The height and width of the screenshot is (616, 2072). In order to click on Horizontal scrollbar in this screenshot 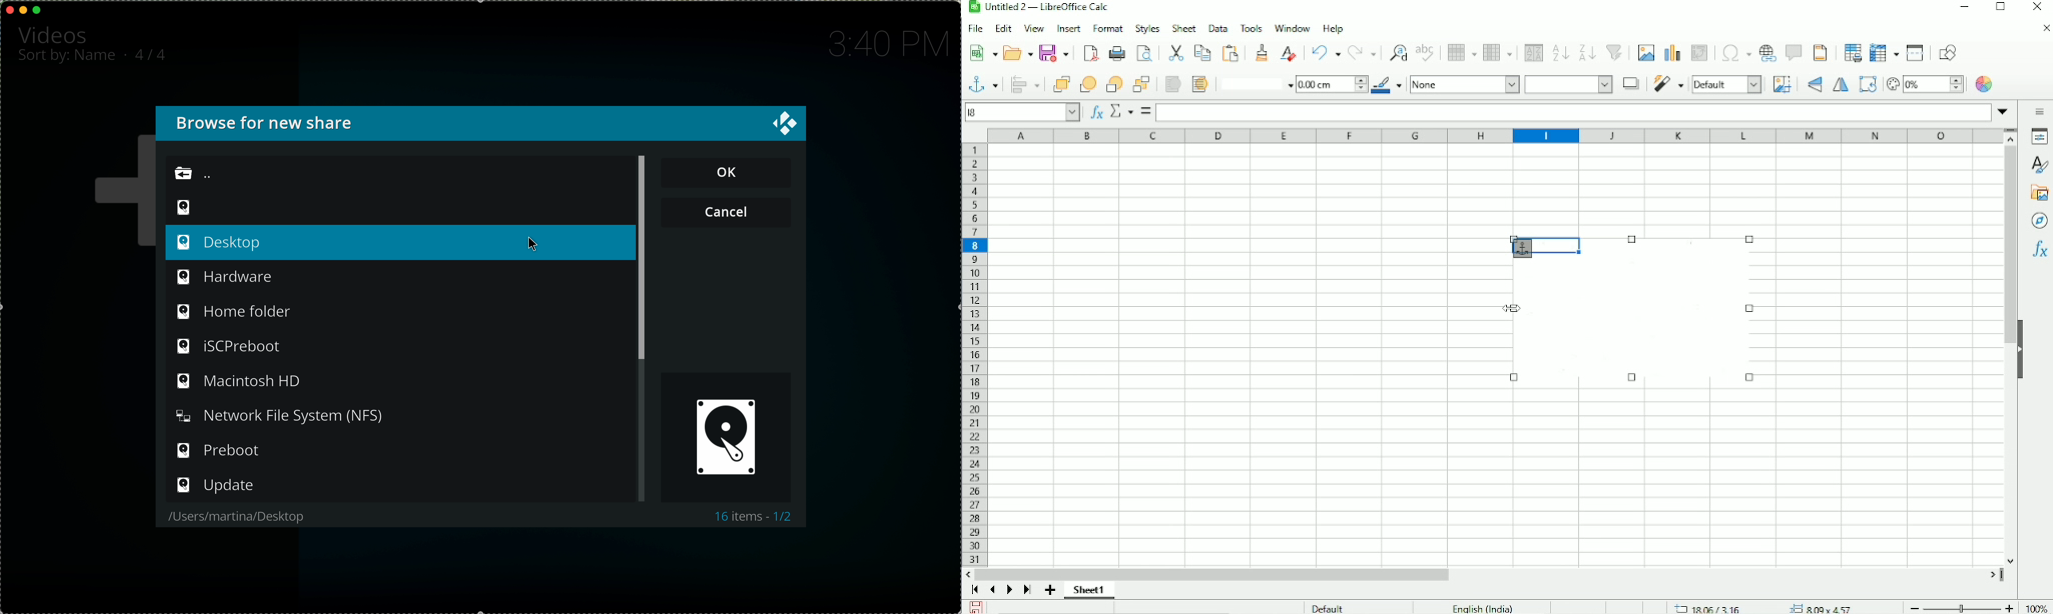, I will do `click(1217, 573)`.